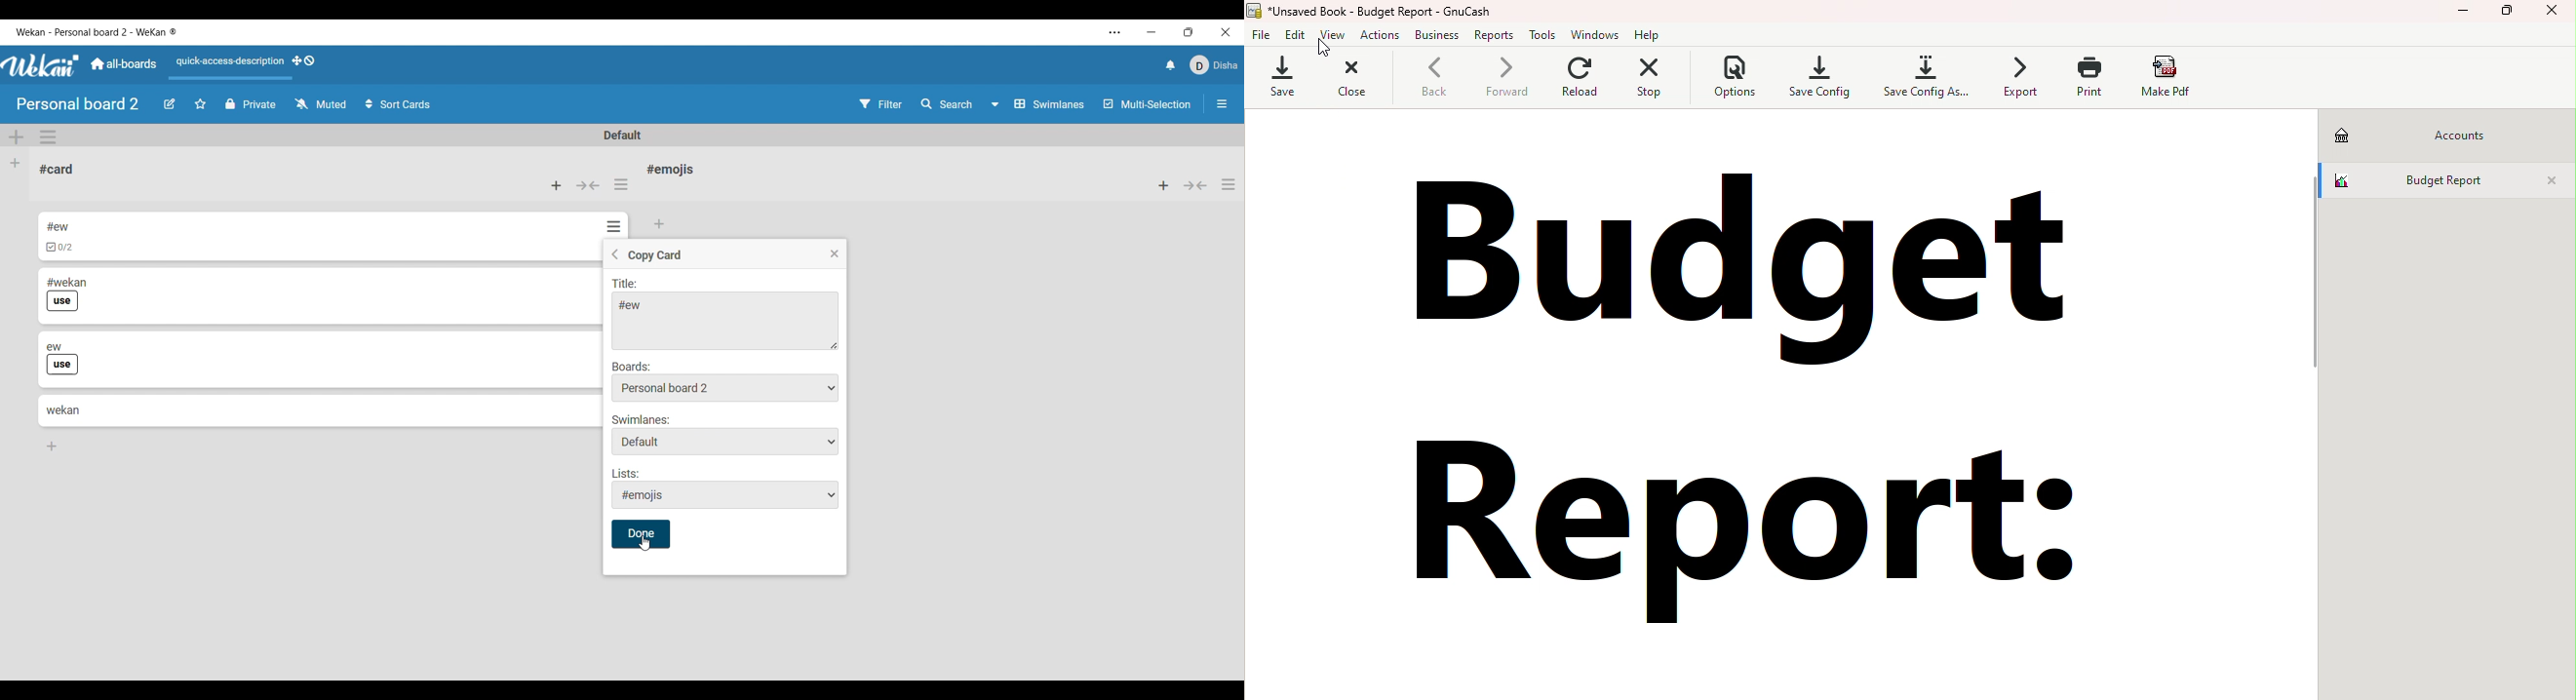 This screenshot has height=700, width=2576. What do you see at coordinates (399, 104) in the screenshot?
I see `Sort card options` at bounding box center [399, 104].